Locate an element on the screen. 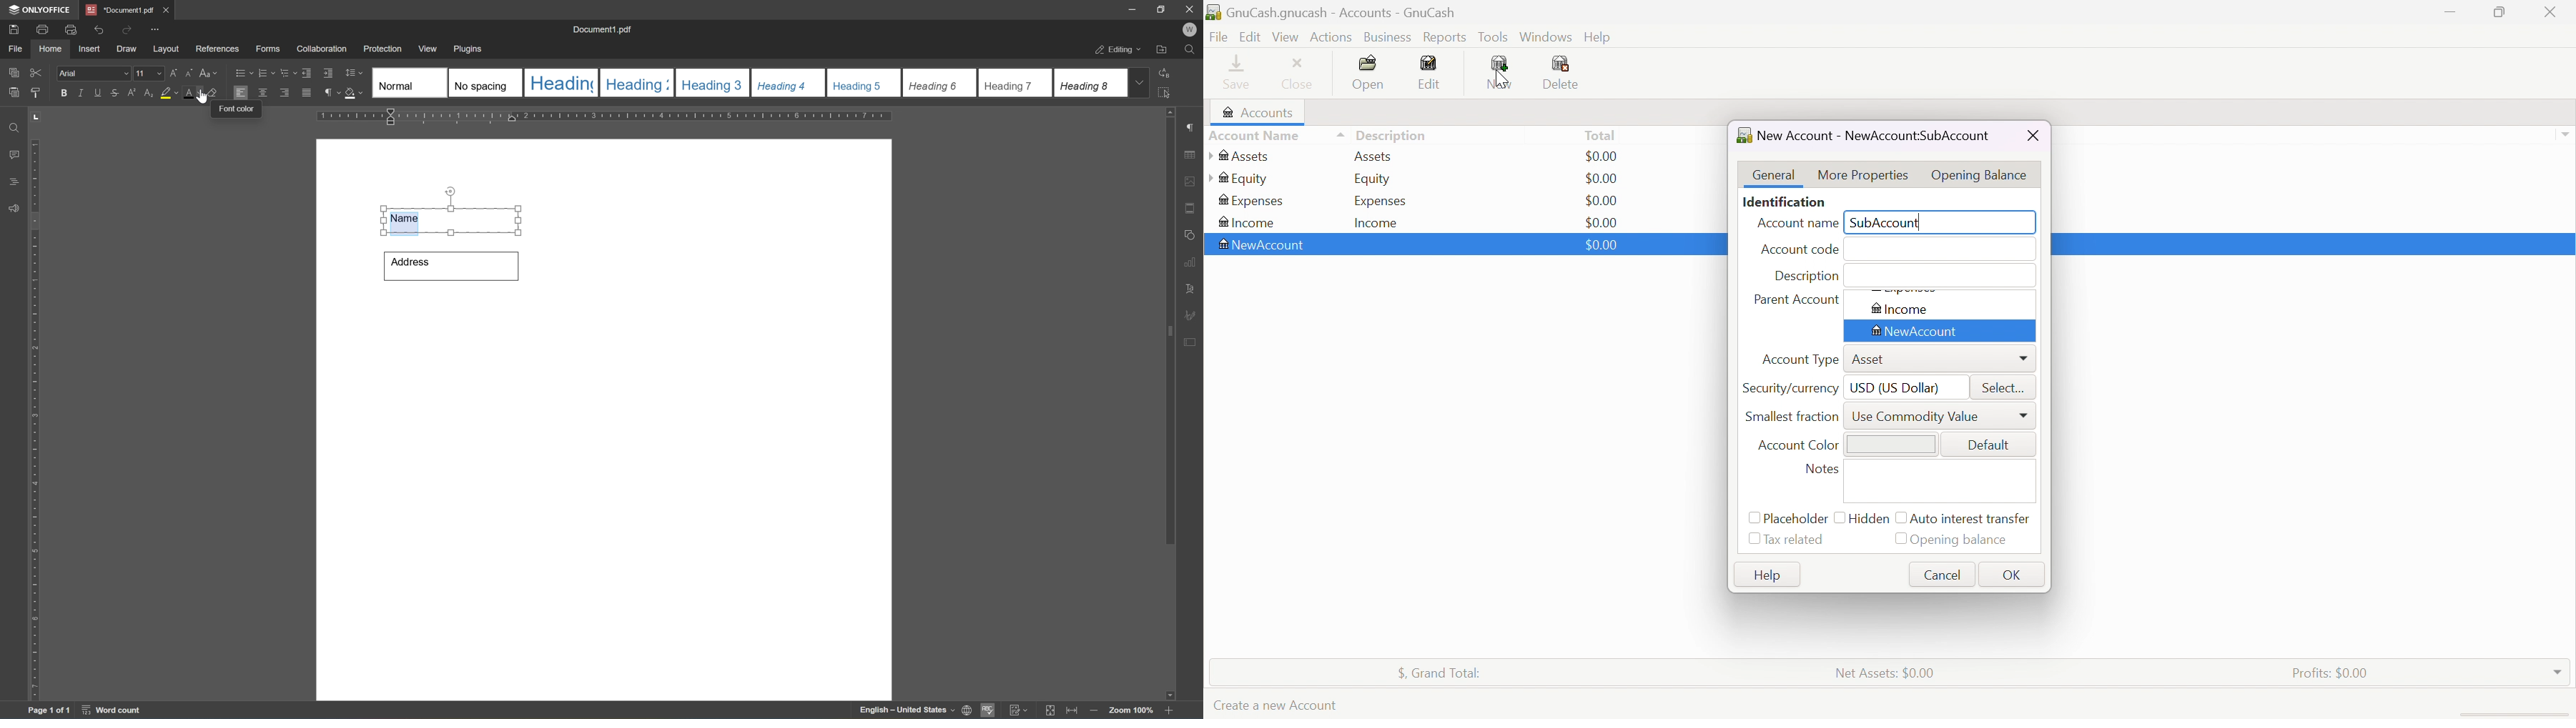 The width and height of the screenshot is (2576, 728). home is located at coordinates (53, 51).